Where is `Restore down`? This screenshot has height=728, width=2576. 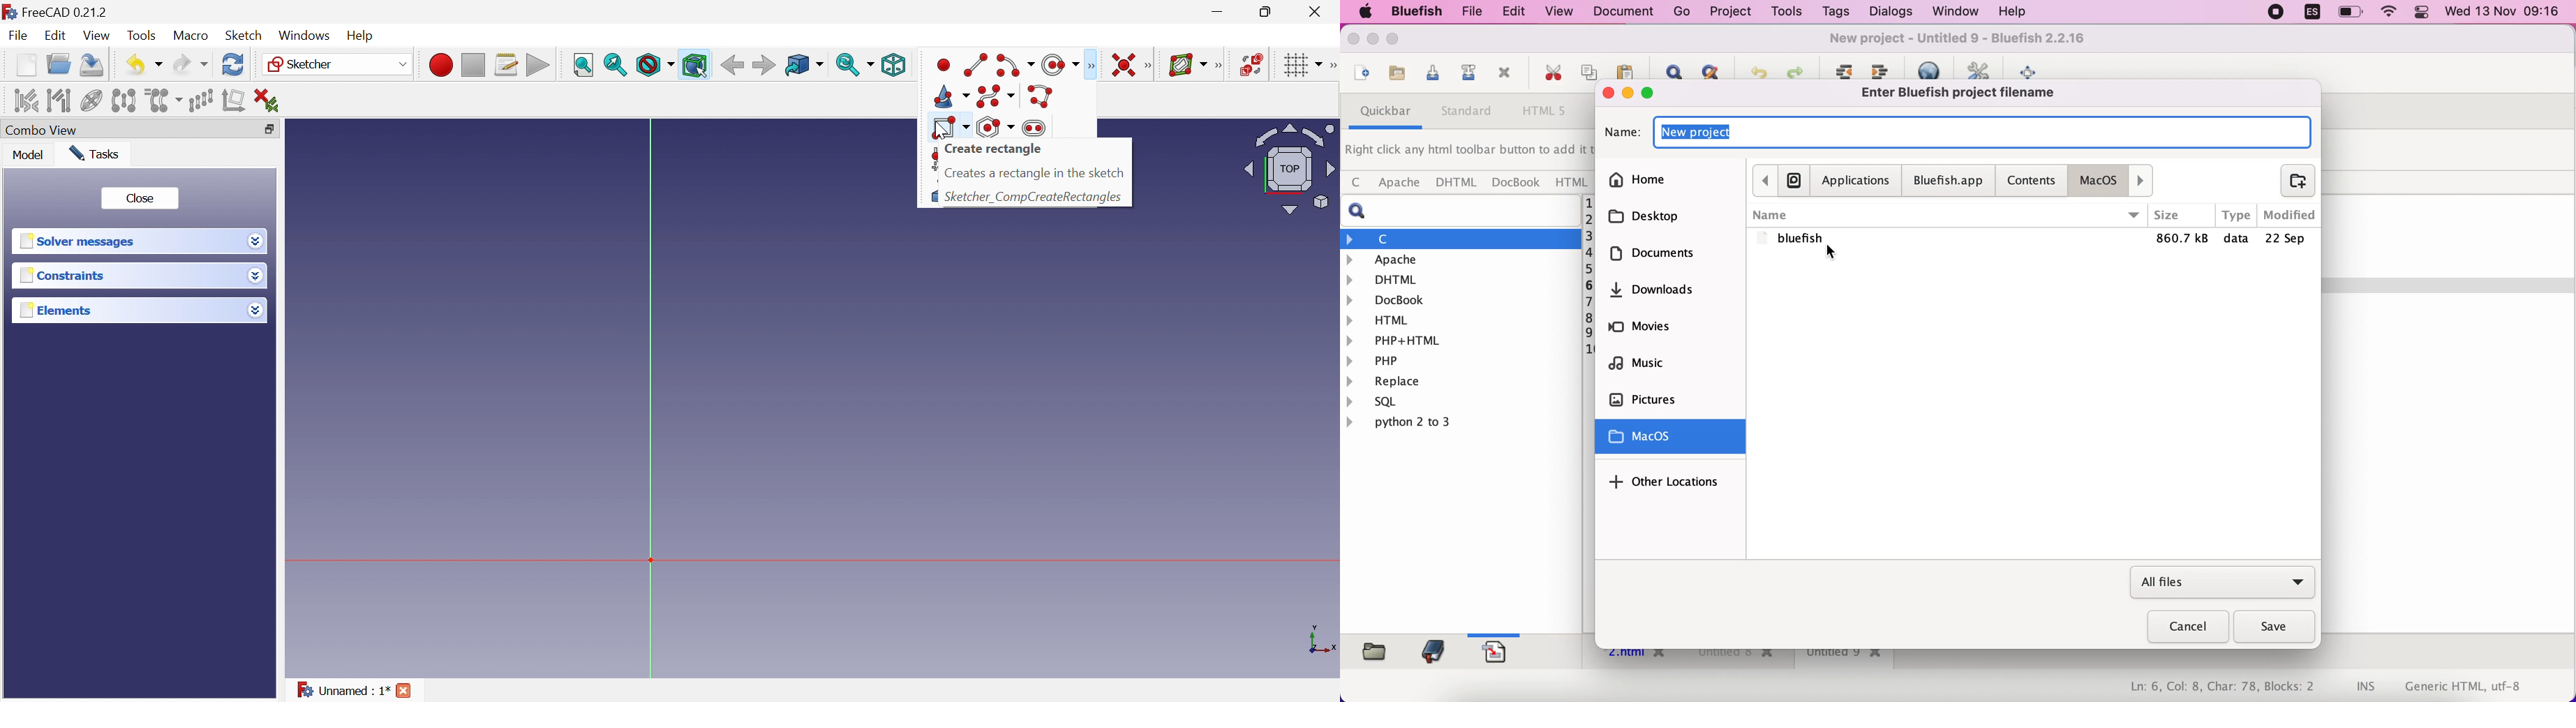
Restore down is located at coordinates (1269, 11).